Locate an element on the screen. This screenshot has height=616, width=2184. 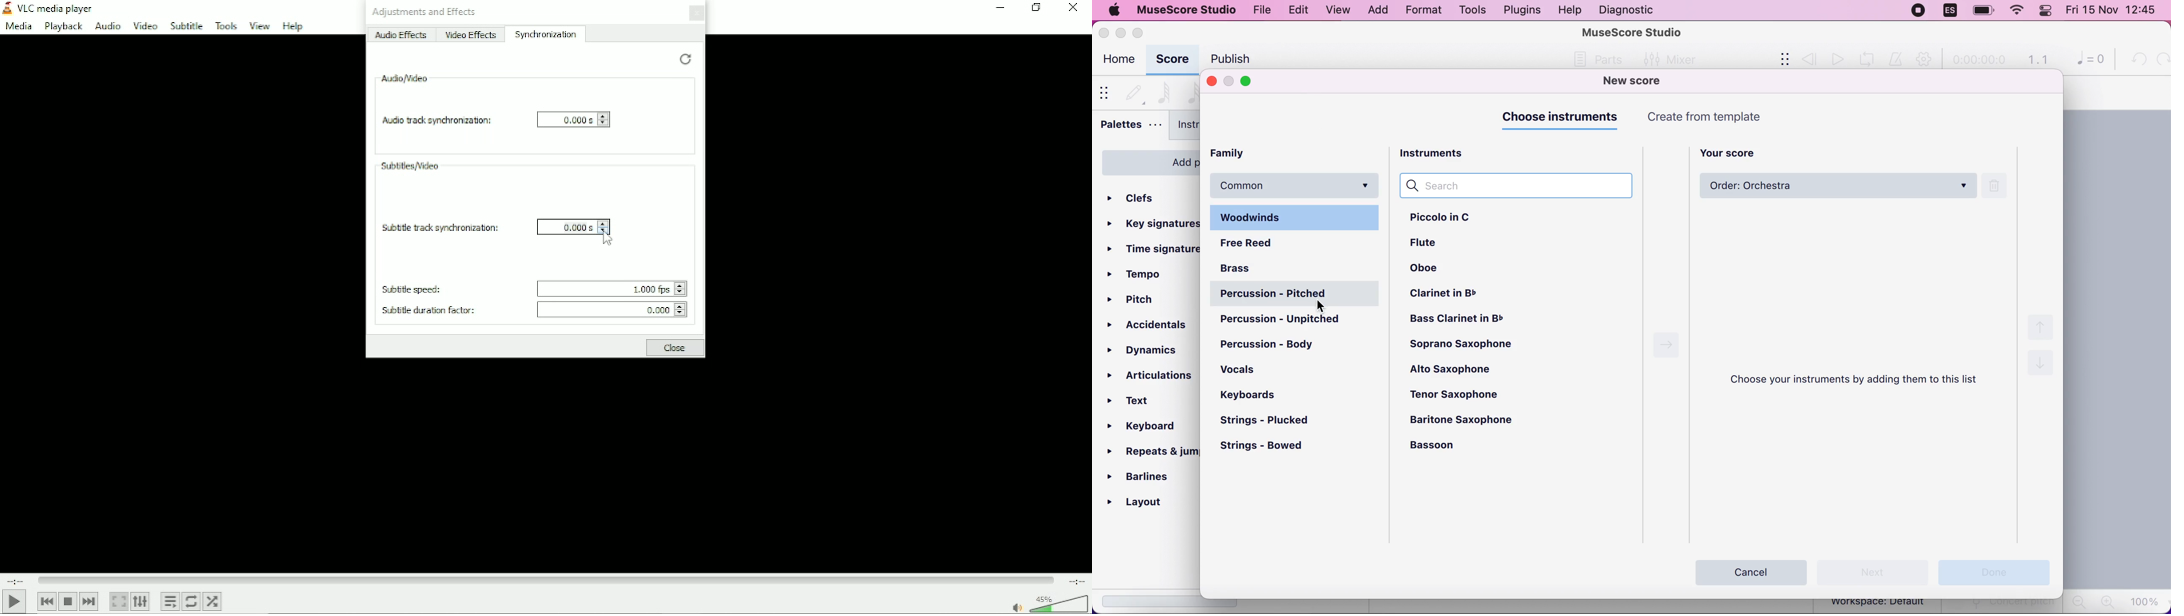
workspace: default is located at coordinates (1881, 603).